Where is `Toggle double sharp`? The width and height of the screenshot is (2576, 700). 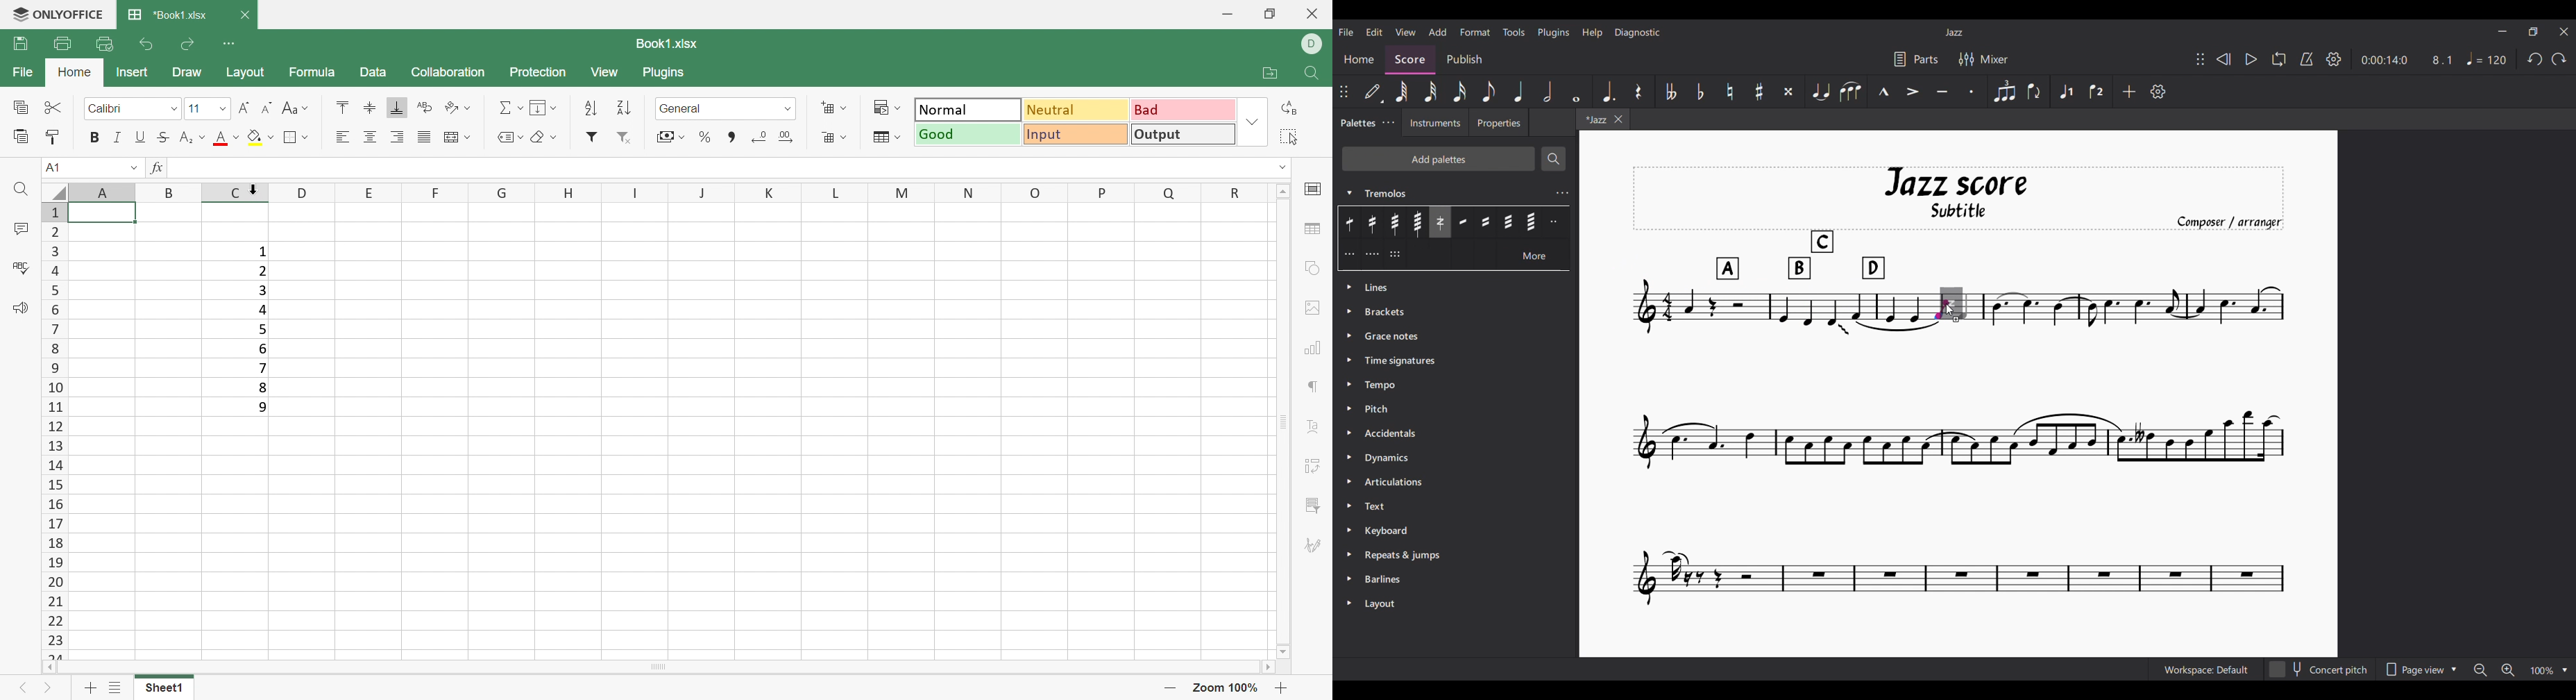 Toggle double sharp is located at coordinates (1788, 91).